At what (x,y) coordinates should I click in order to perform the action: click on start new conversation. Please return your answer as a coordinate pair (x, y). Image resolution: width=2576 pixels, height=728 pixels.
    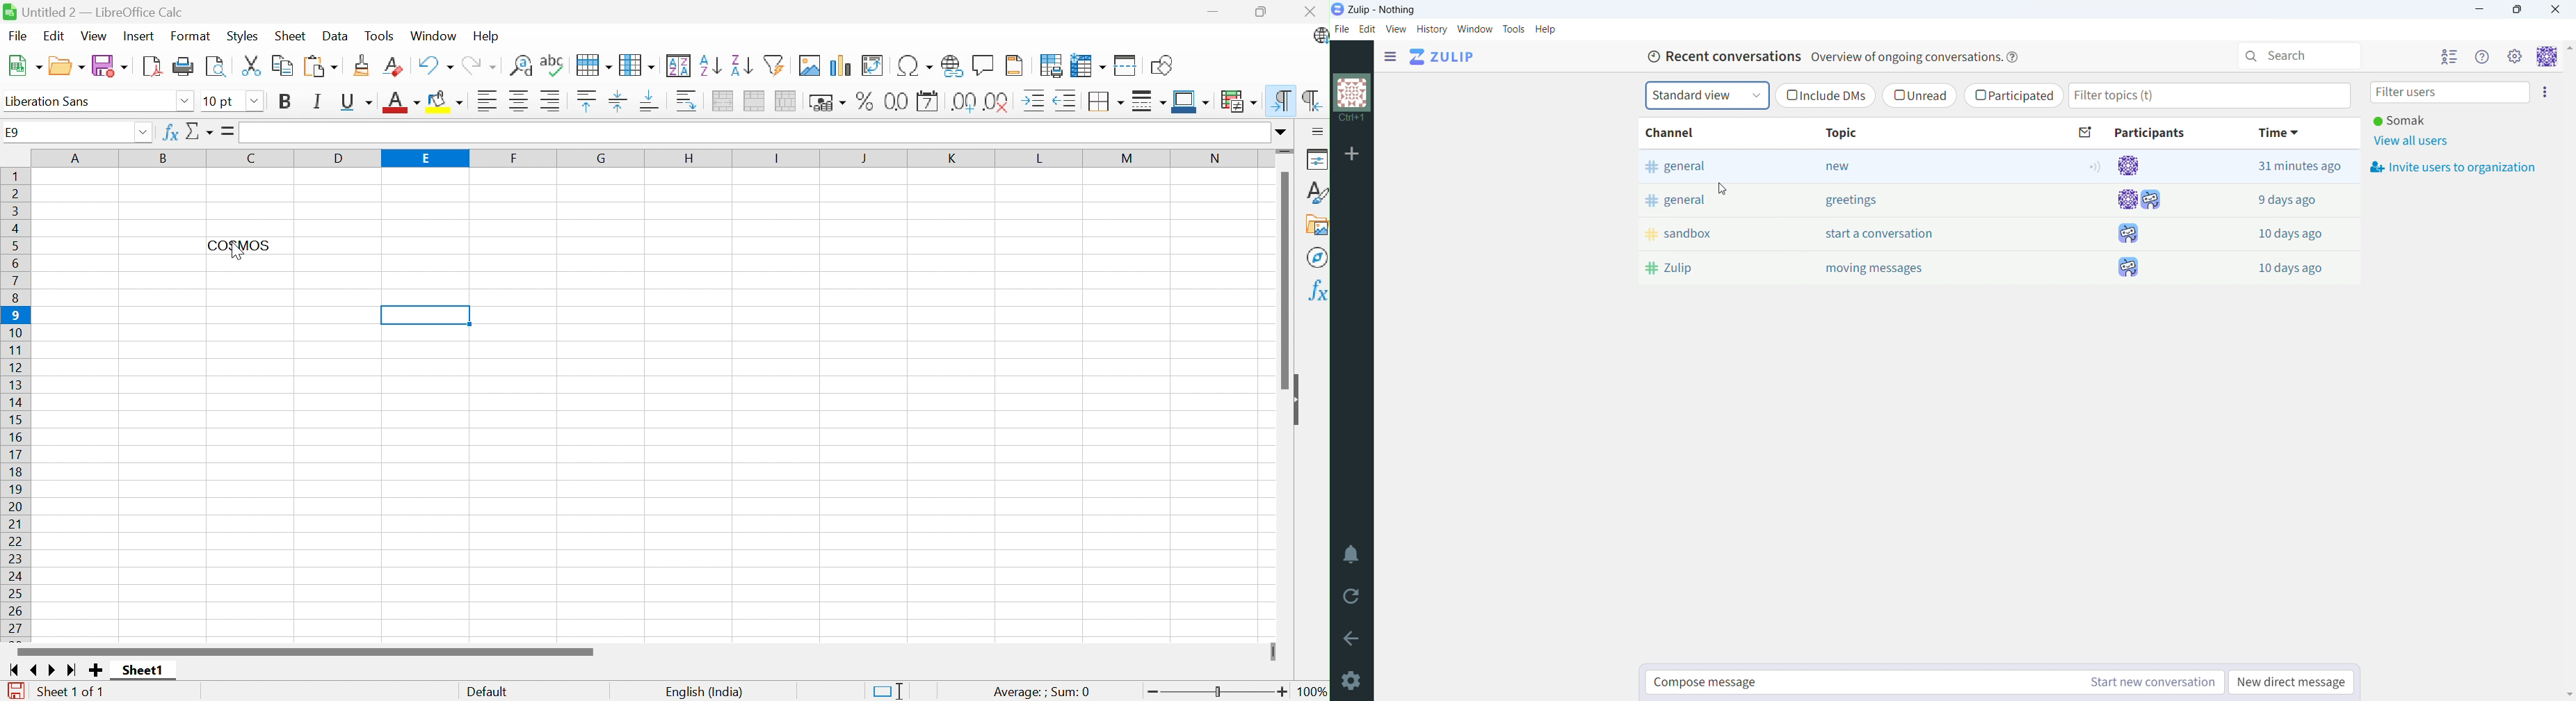
    Looking at the image, I should click on (2151, 682).